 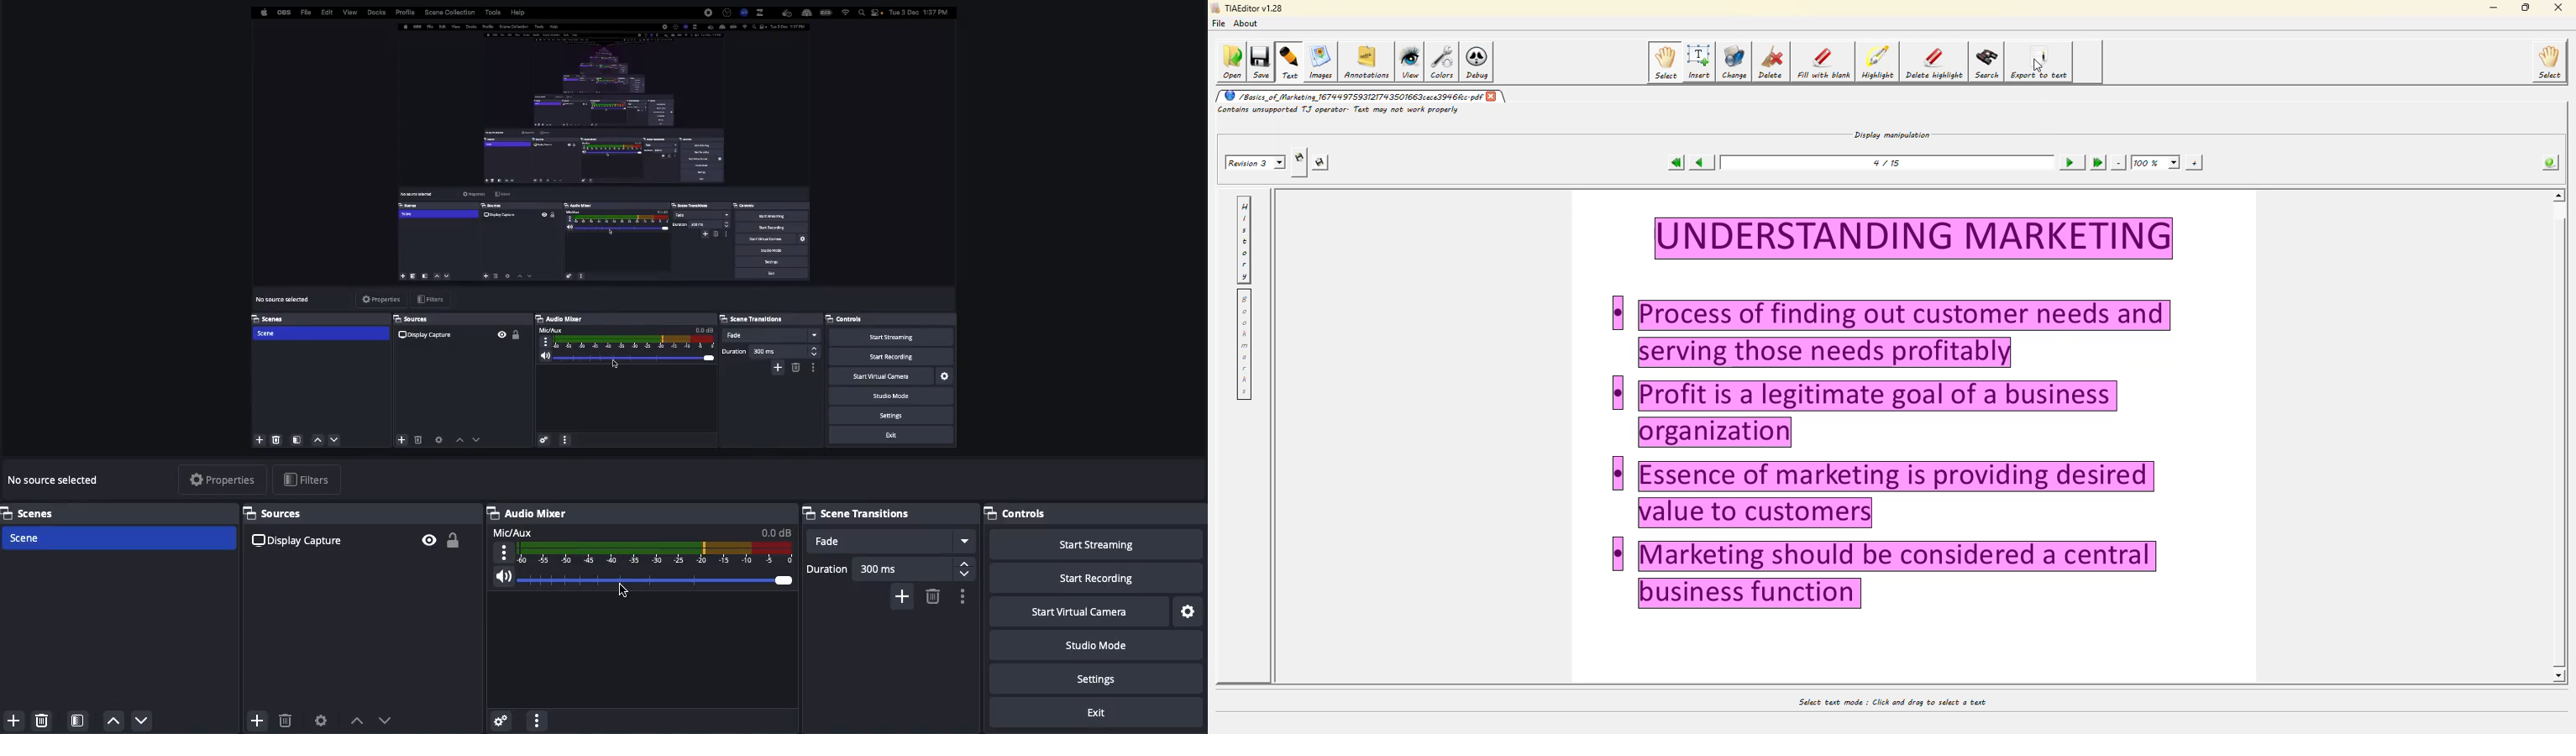 I want to click on Add, so click(x=901, y=597).